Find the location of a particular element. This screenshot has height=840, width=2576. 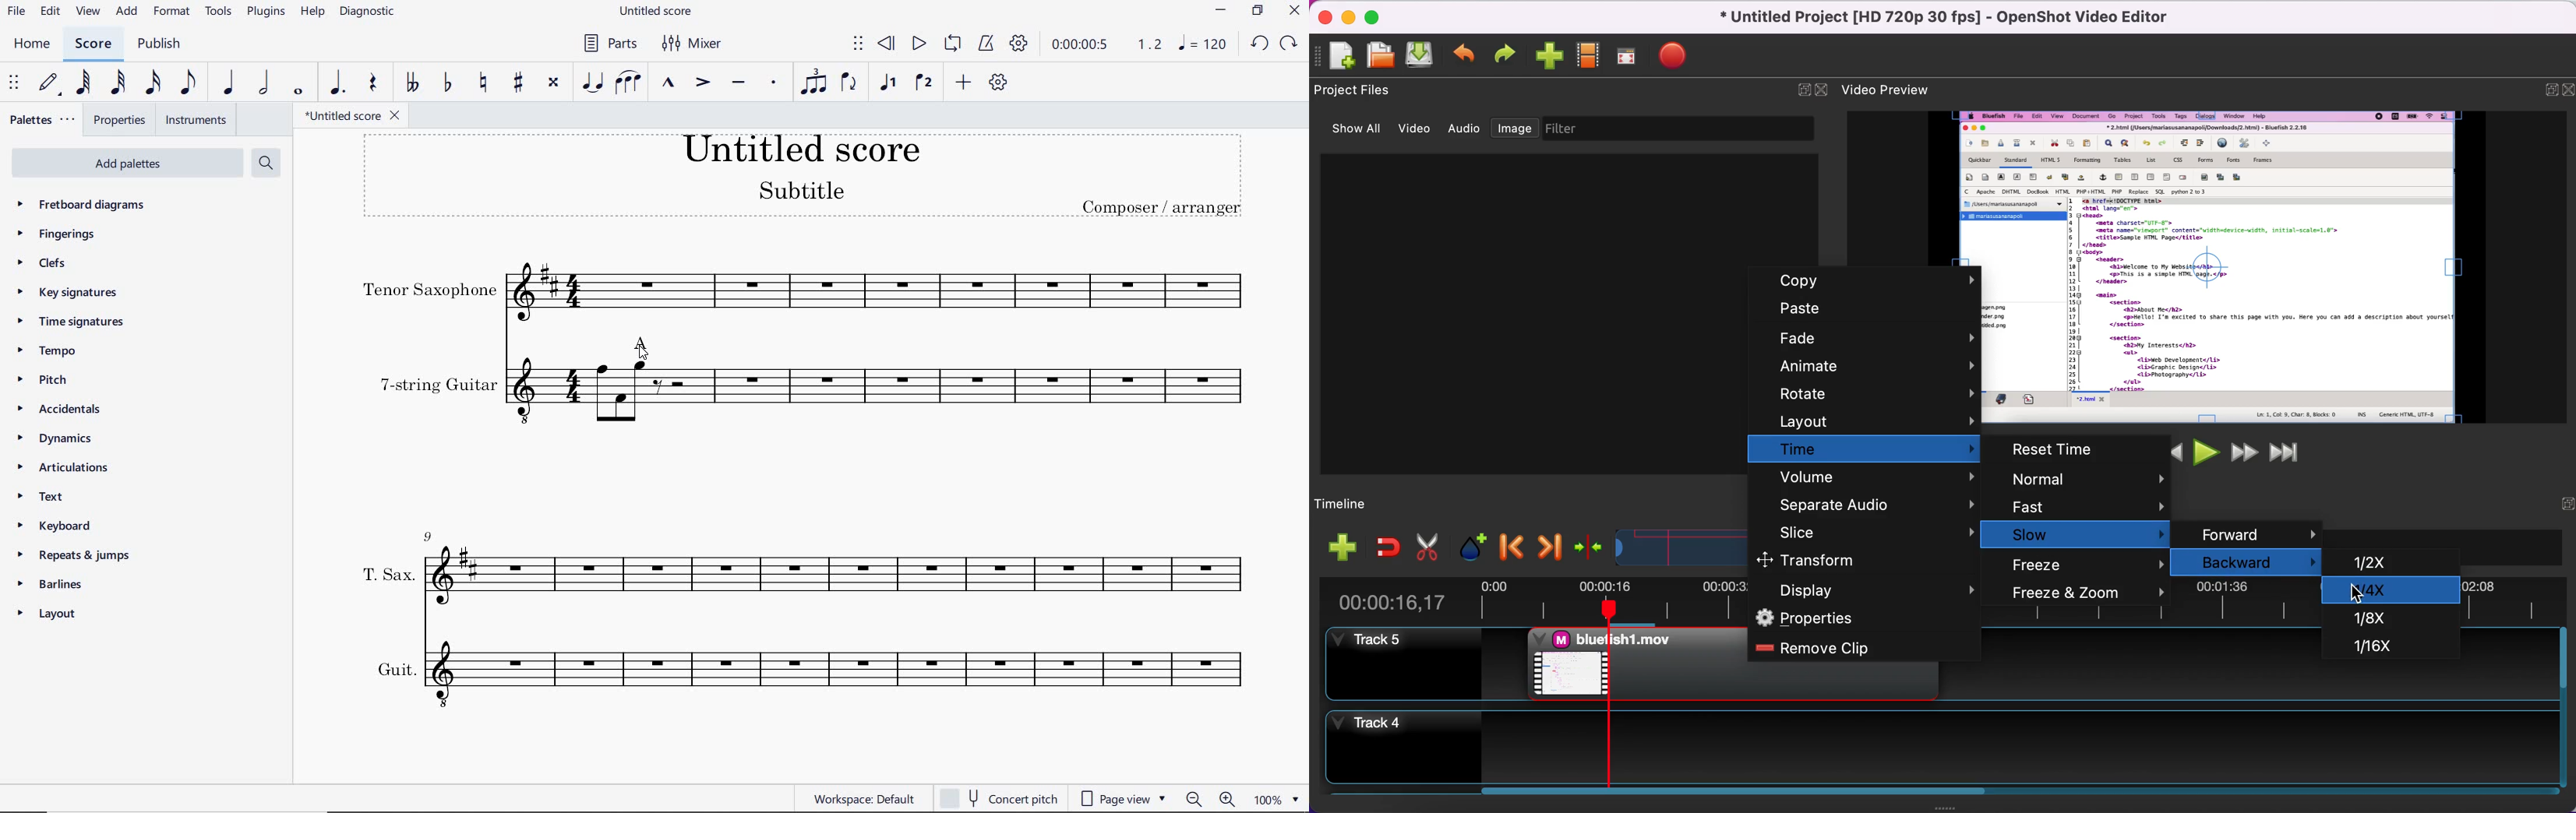

16TH NOTE is located at coordinates (151, 83).